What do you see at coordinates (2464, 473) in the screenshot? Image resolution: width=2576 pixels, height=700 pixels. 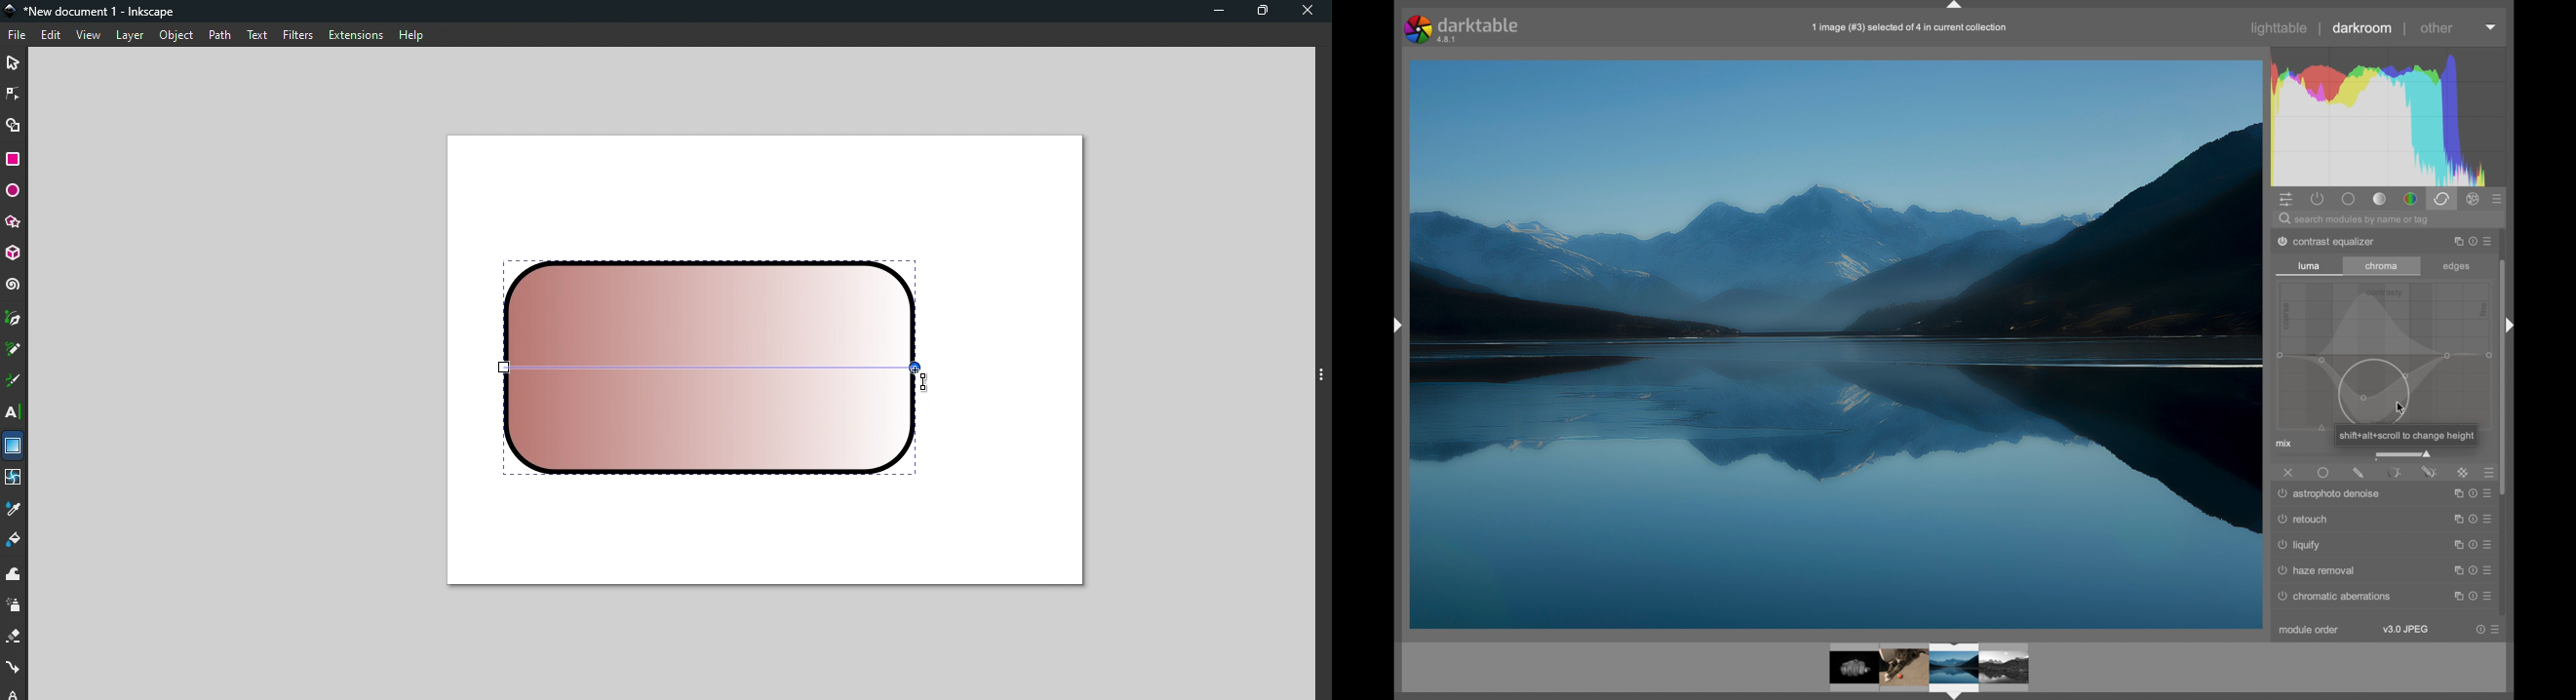 I see `raster mask` at bounding box center [2464, 473].